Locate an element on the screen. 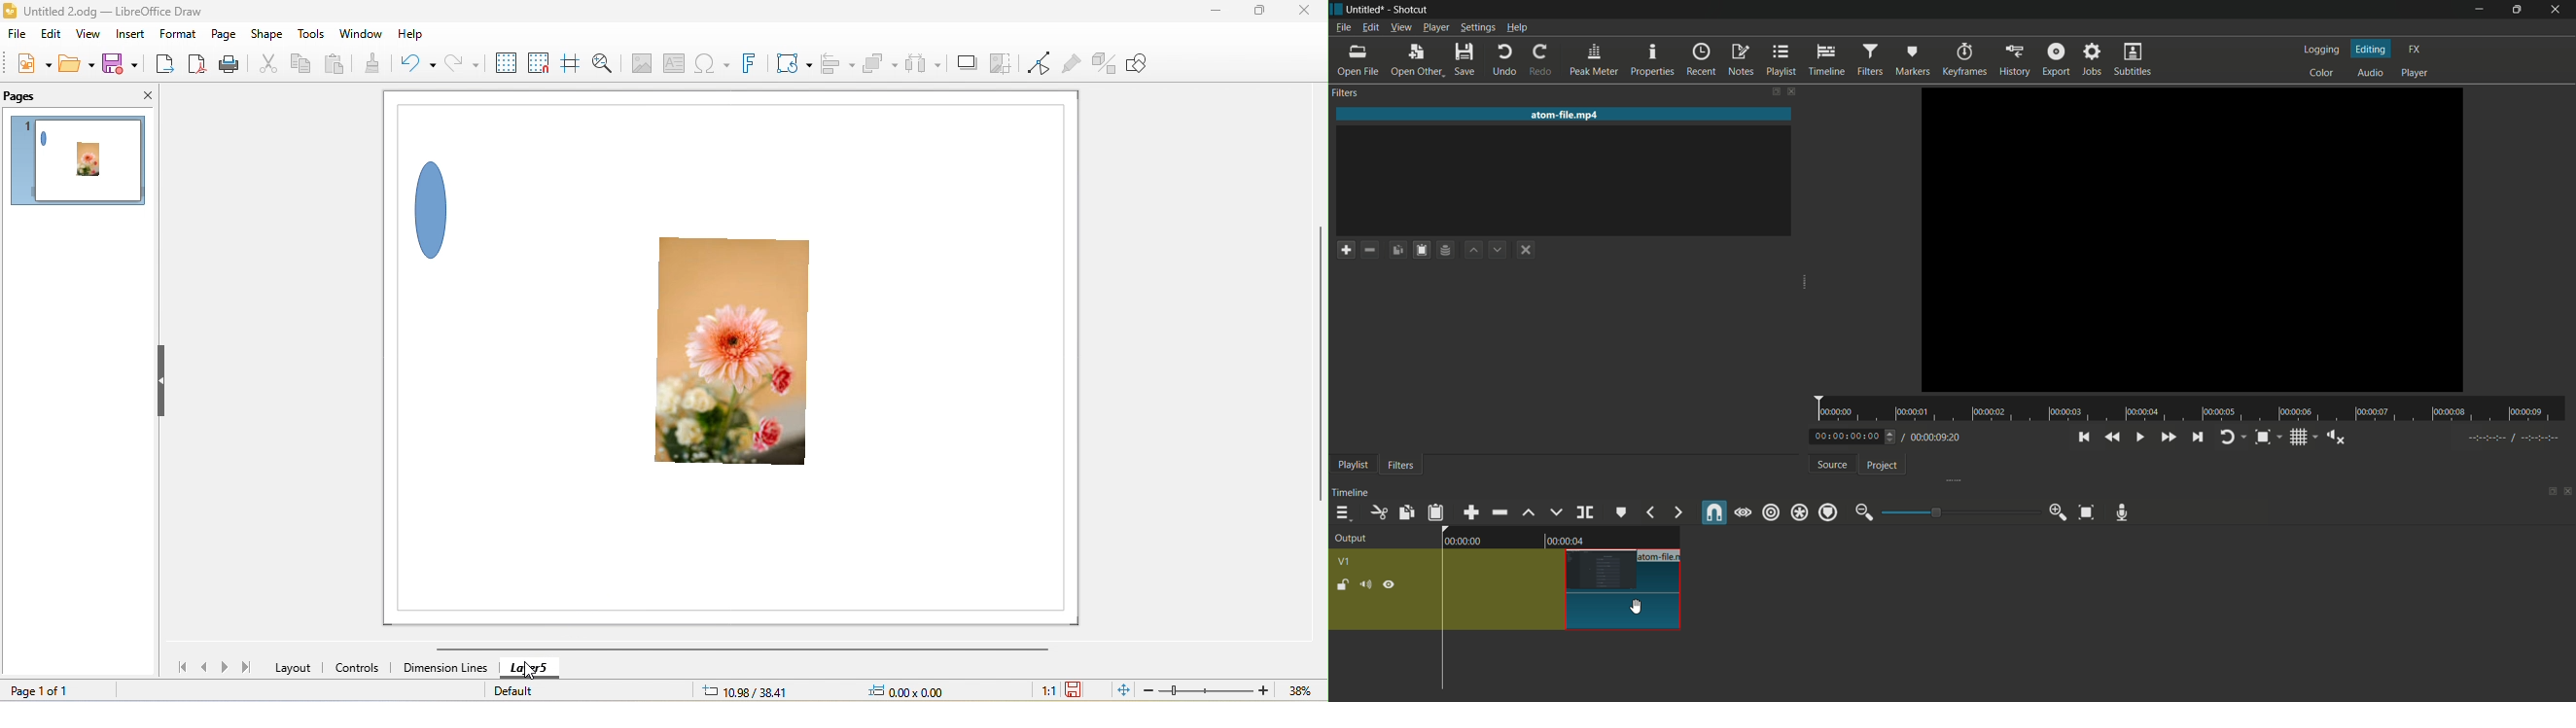 This screenshot has width=2576, height=728. undo is located at coordinates (1505, 60).